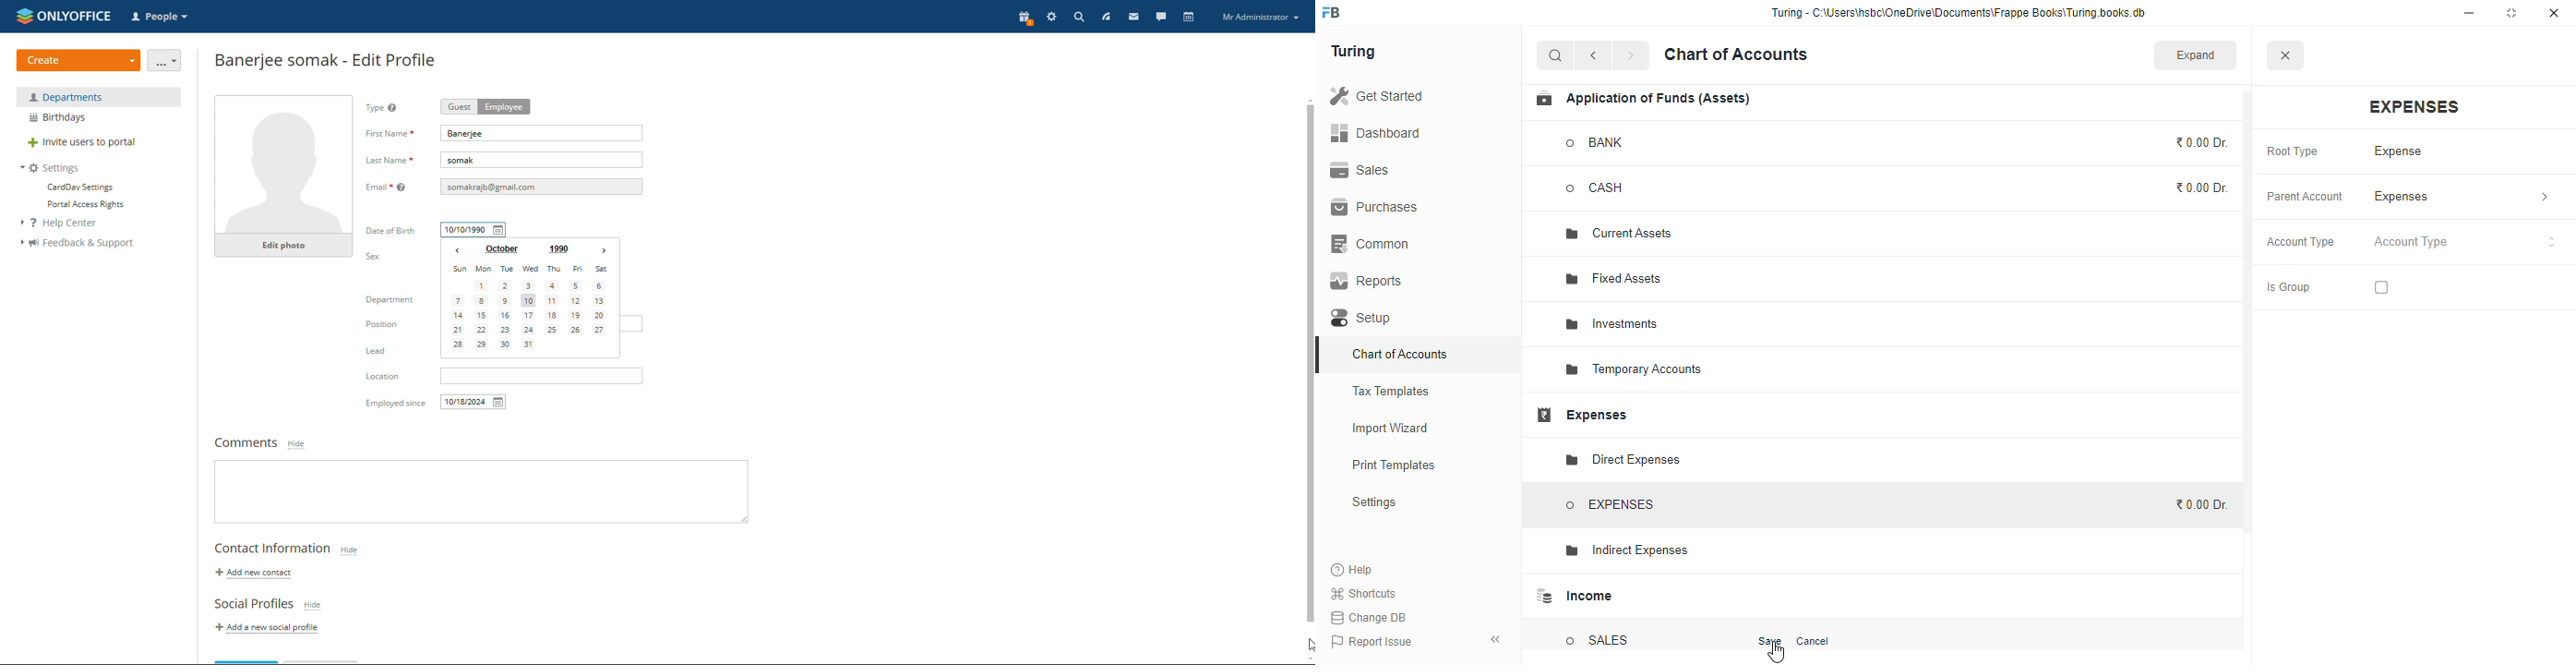 The height and width of the screenshot is (672, 2576). I want to click on sex, so click(373, 256).